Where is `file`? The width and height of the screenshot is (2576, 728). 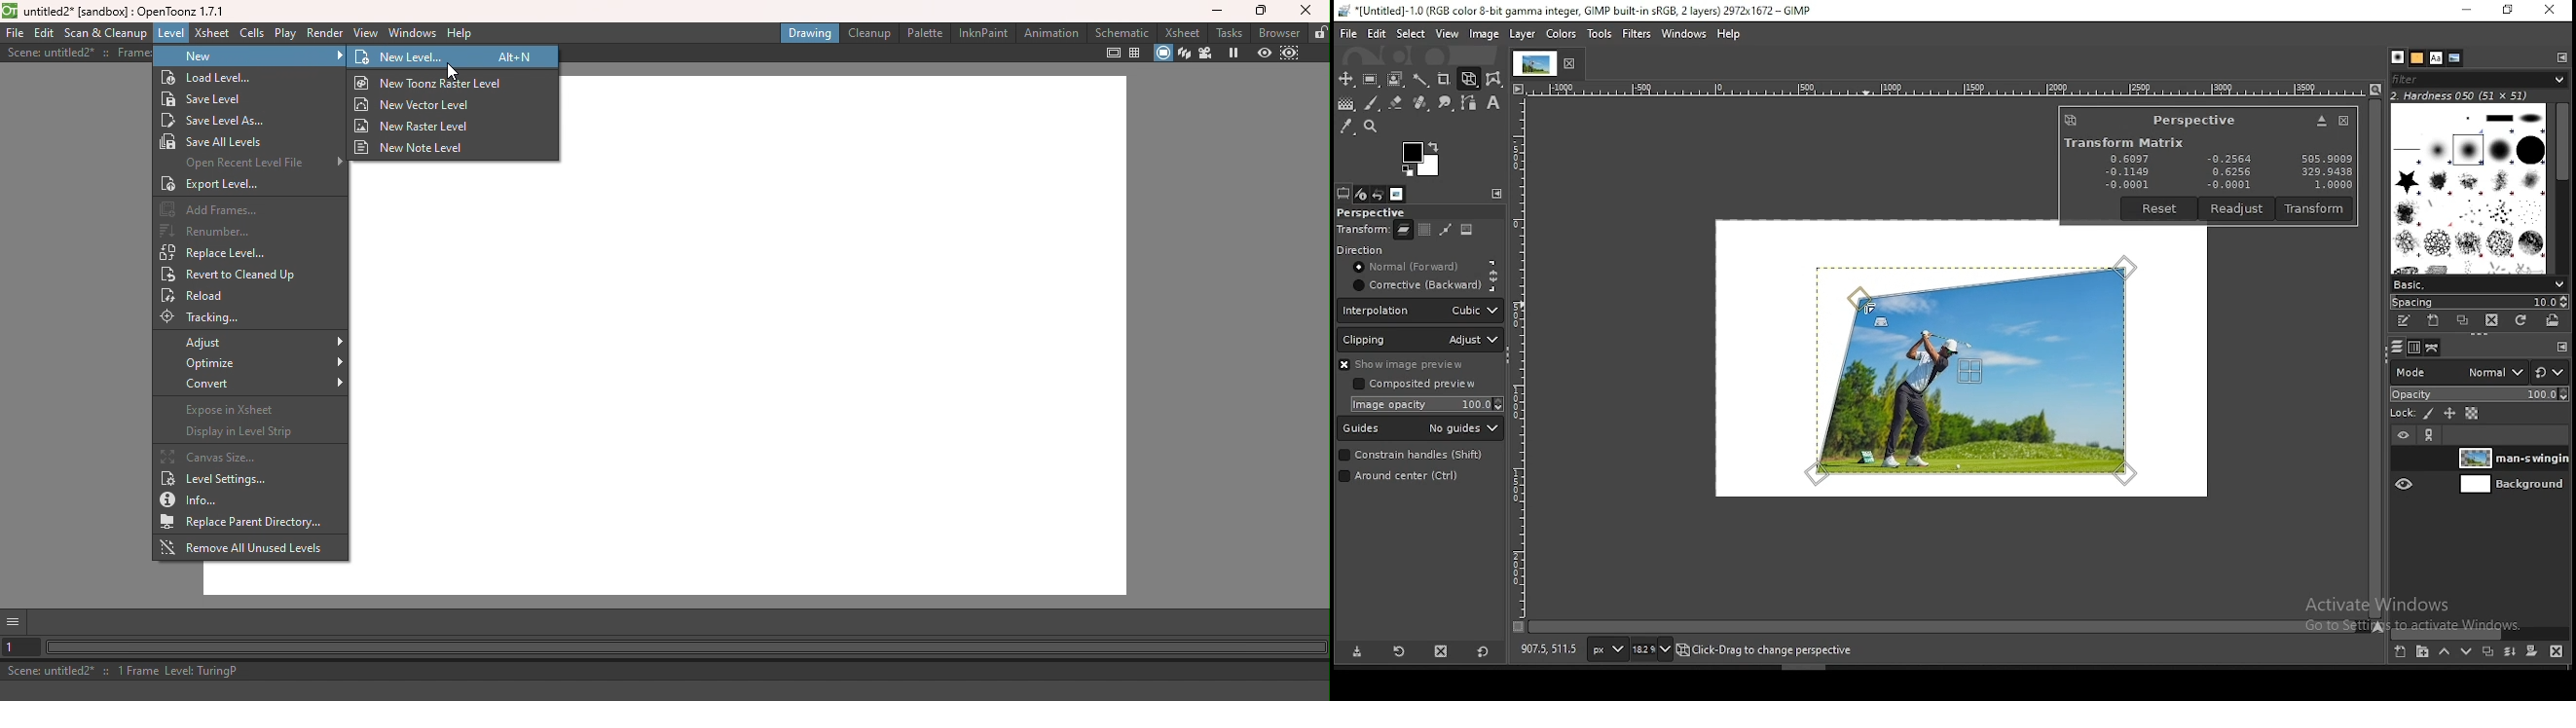
file is located at coordinates (1347, 34).